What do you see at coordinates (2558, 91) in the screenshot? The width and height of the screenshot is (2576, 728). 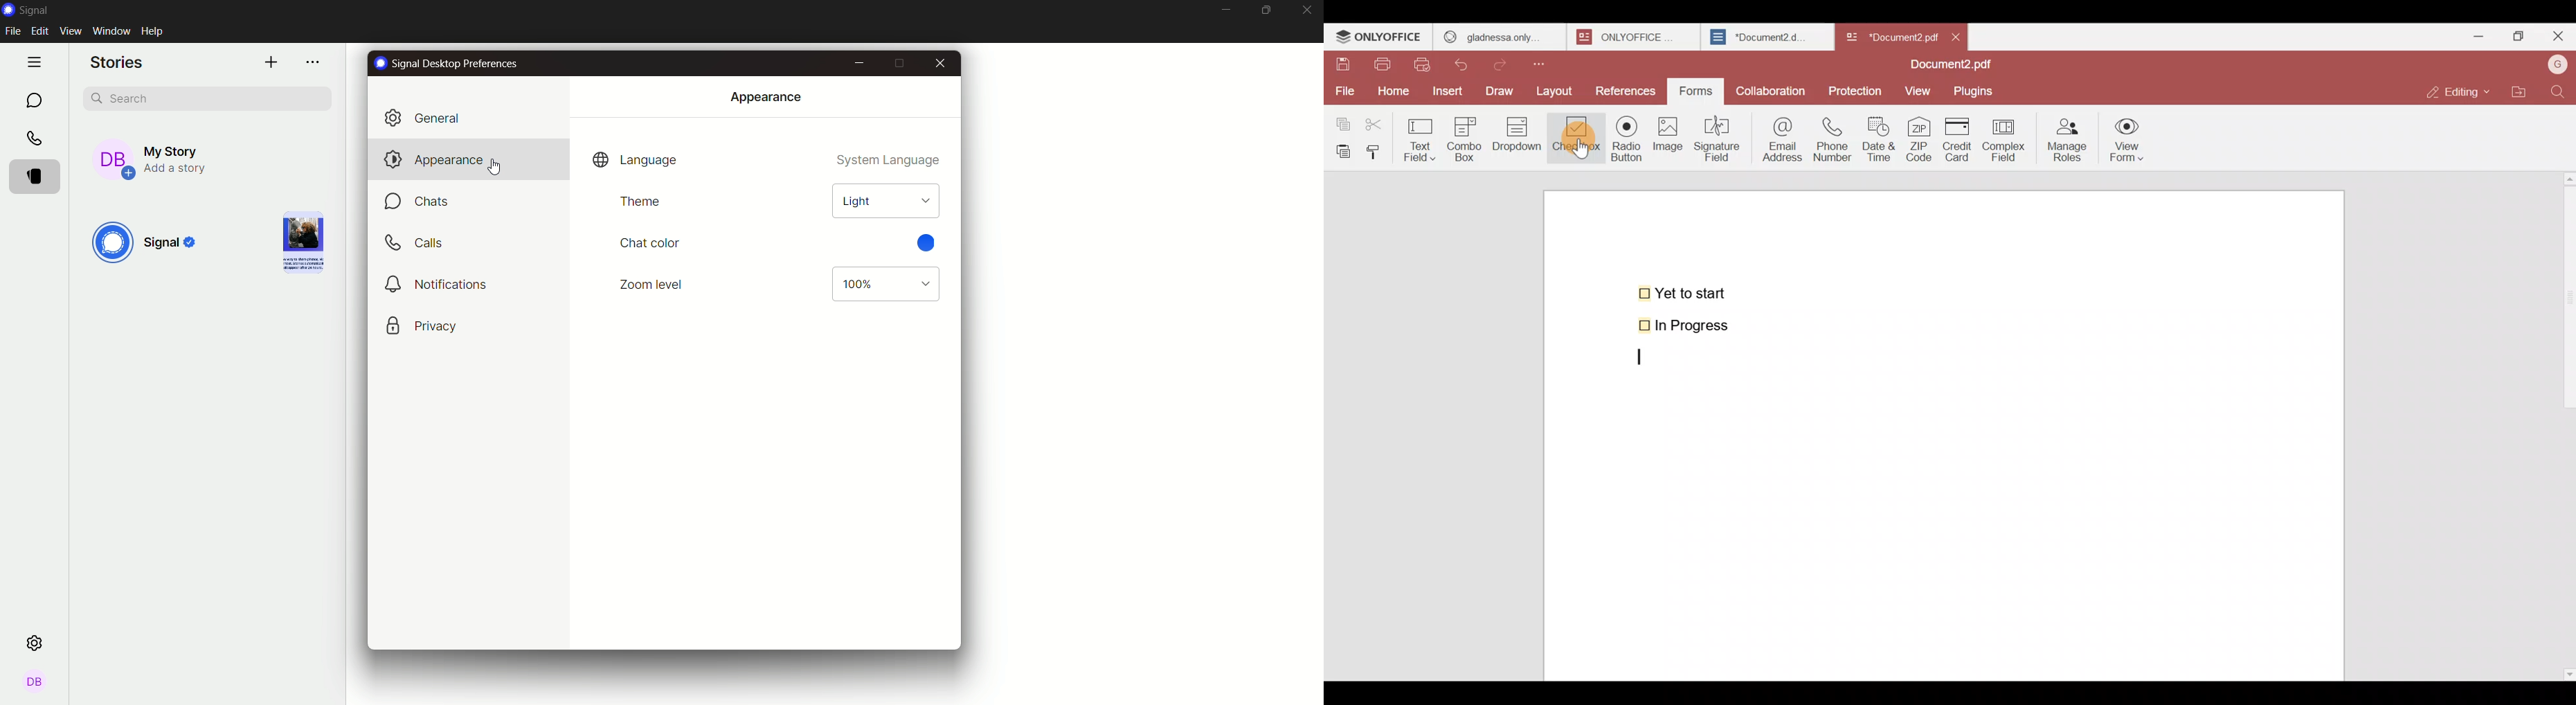 I see `Find` at bounding box center [2558, 91].